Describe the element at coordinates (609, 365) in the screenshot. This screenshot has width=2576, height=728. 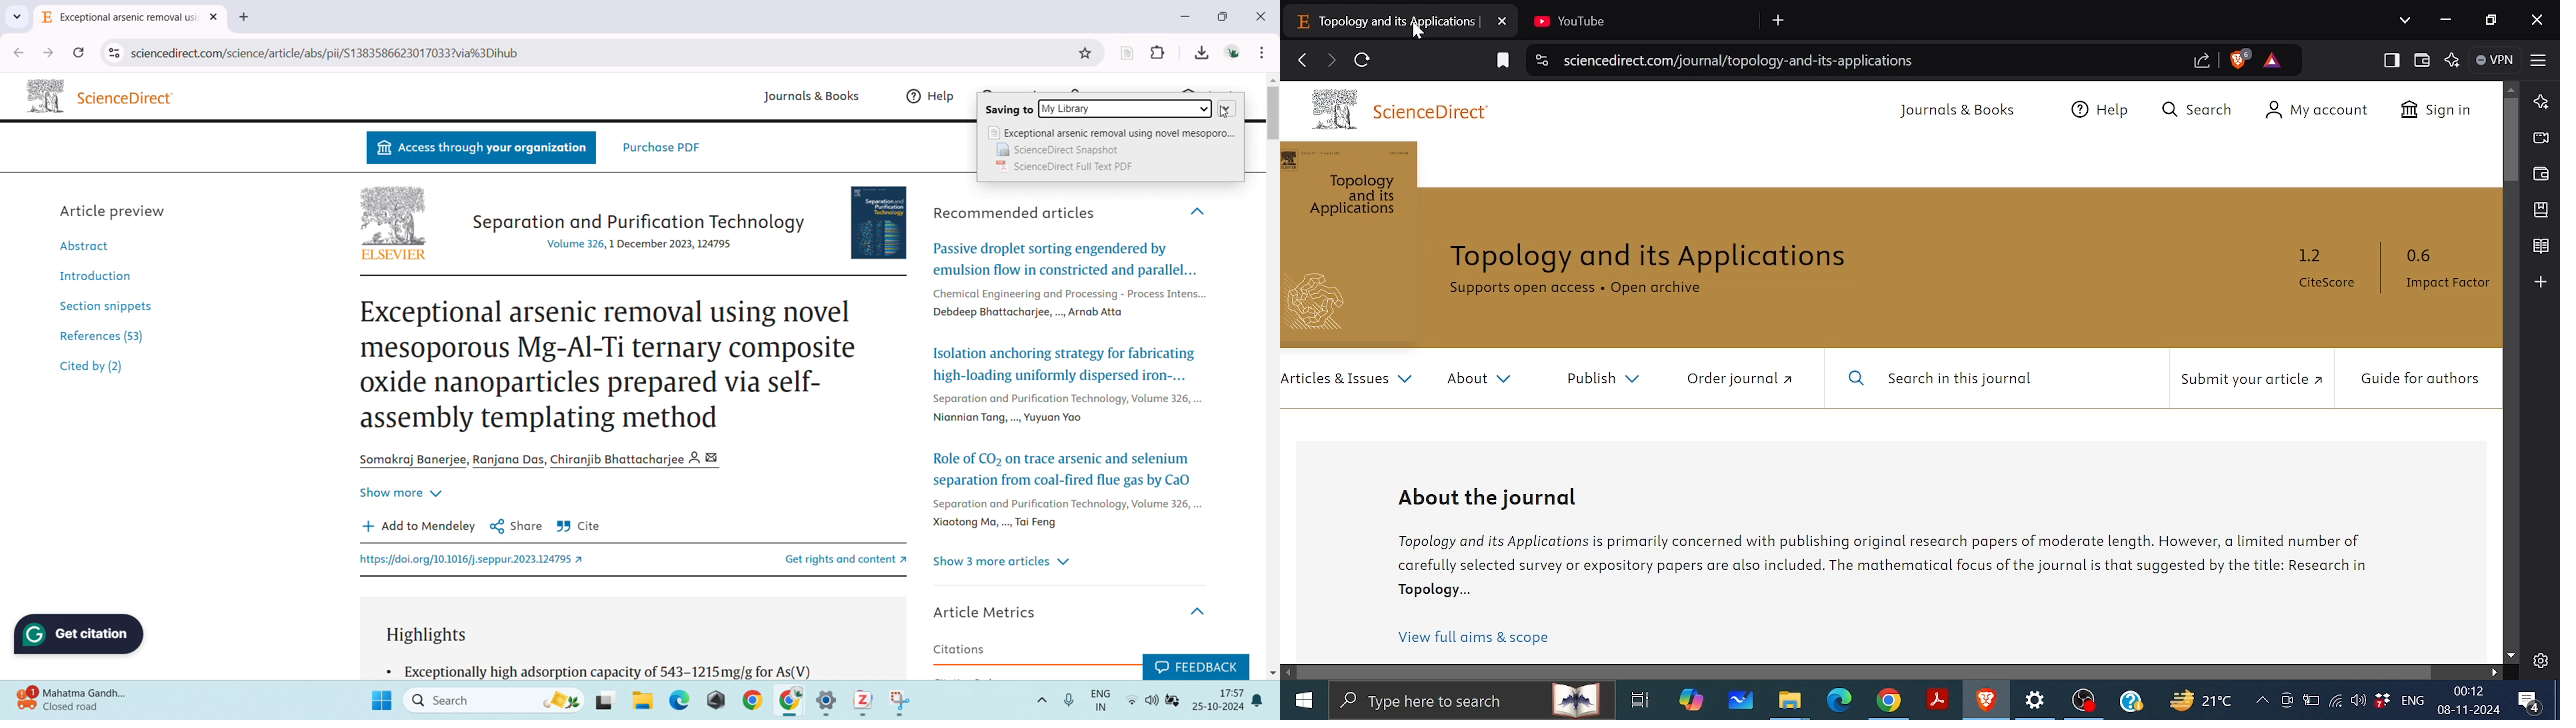
I see `Exceptional arsenic removal using novel mesoporous Mg-Al-Ti ternary composite oxide nanoparticles prepared via self-assembly templating method` at that location.